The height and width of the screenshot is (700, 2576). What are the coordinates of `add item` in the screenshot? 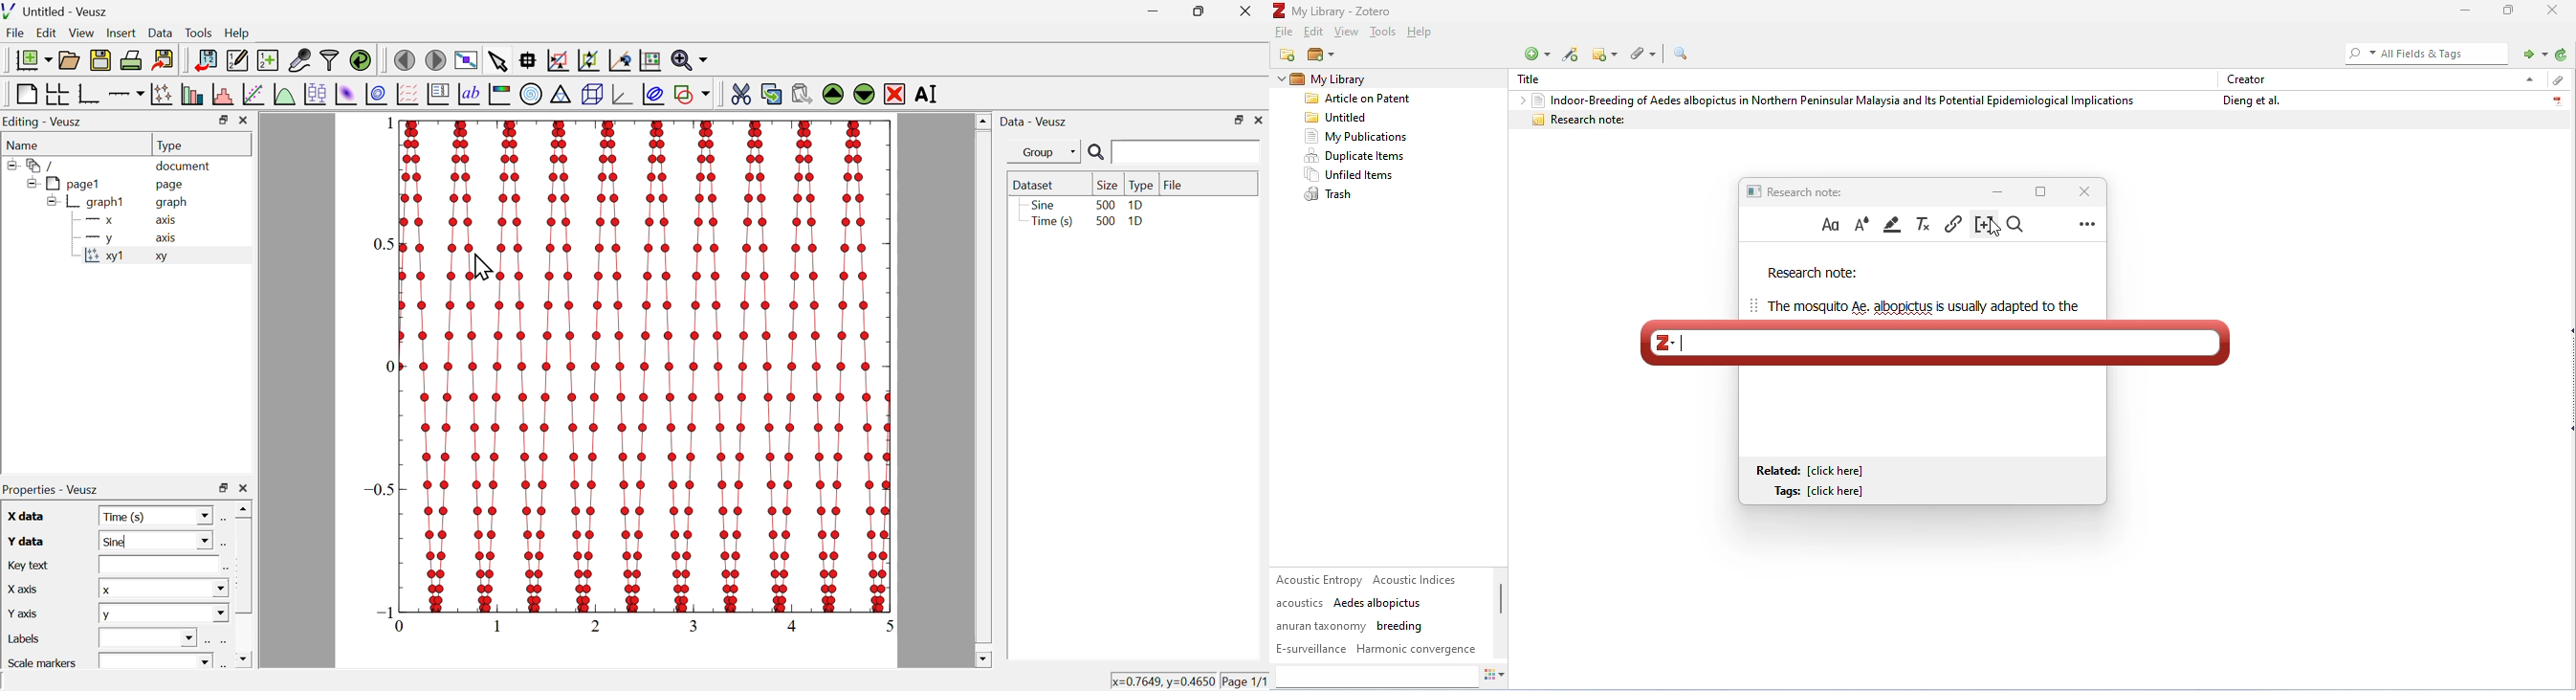 It's located at (1572, 55).